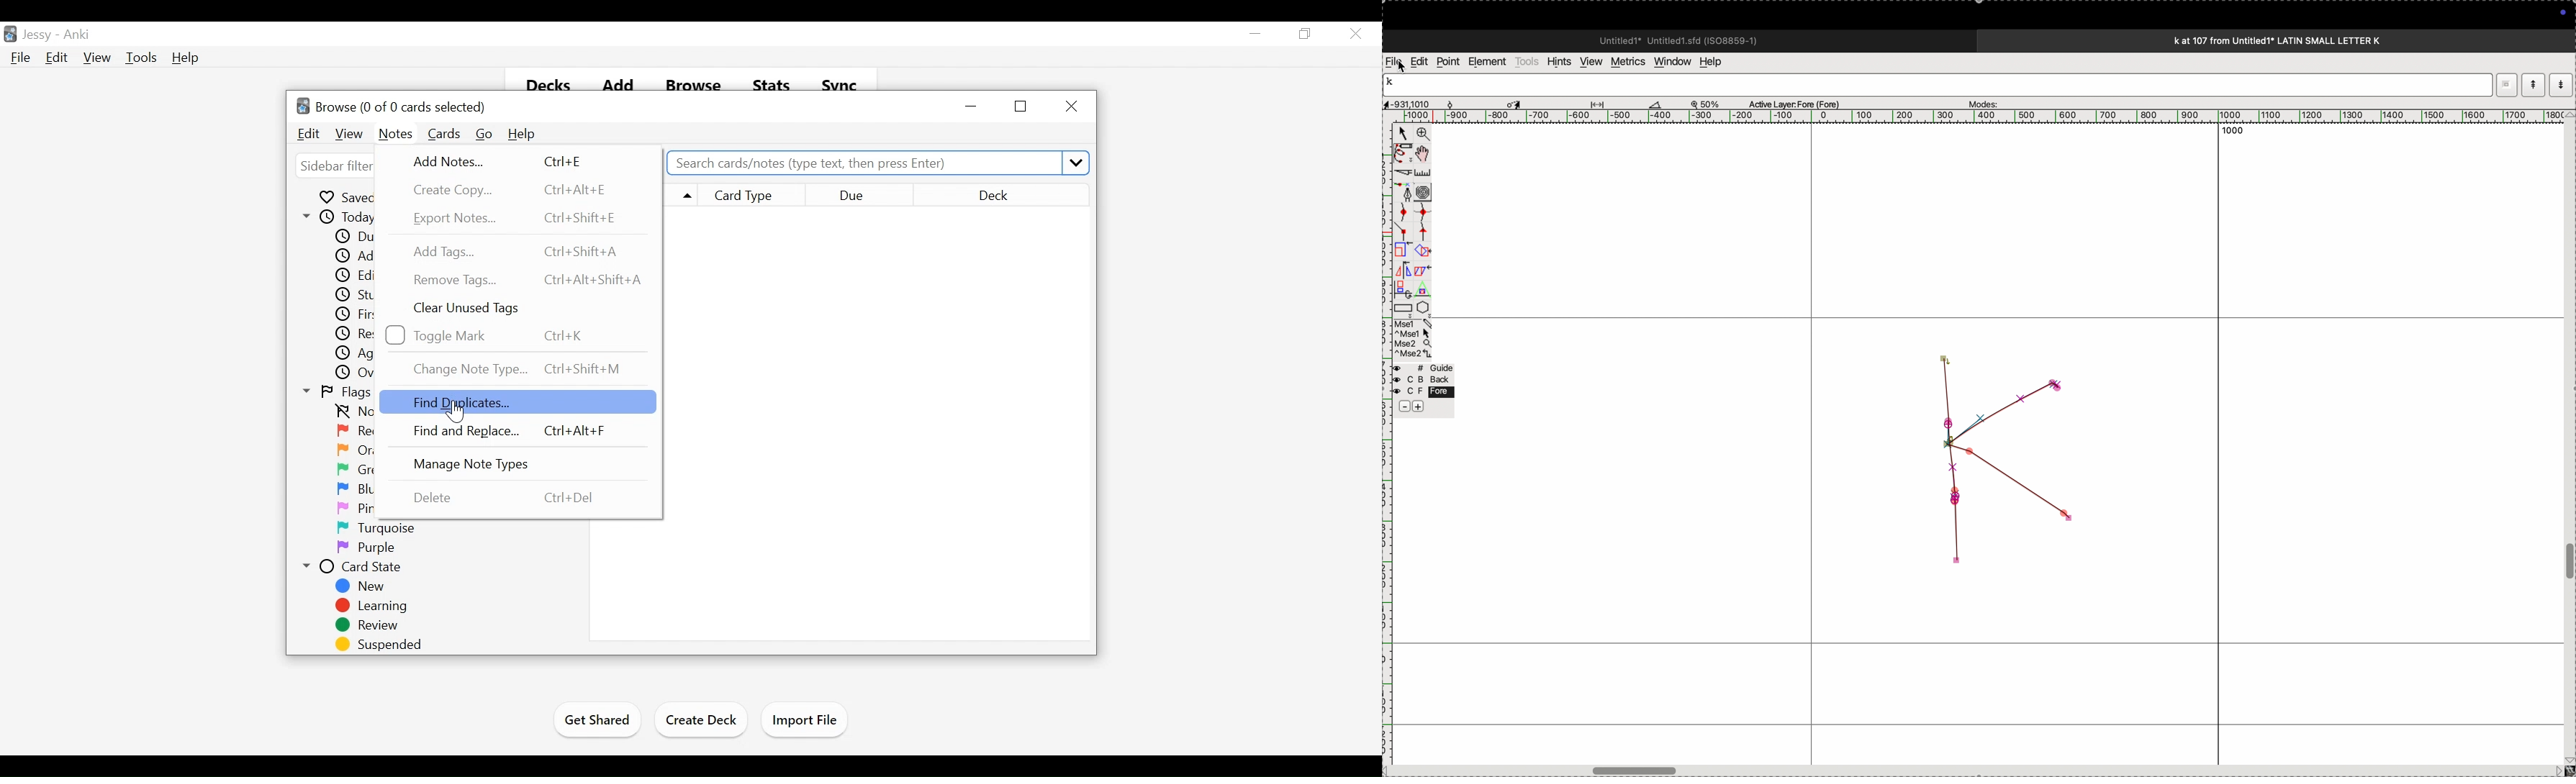 The height and width of the screenshot is (784, 2576). What do you see at coordinates (2229, 131) in the screenshot?
I see `1000` at bounding box center [2229, 131].